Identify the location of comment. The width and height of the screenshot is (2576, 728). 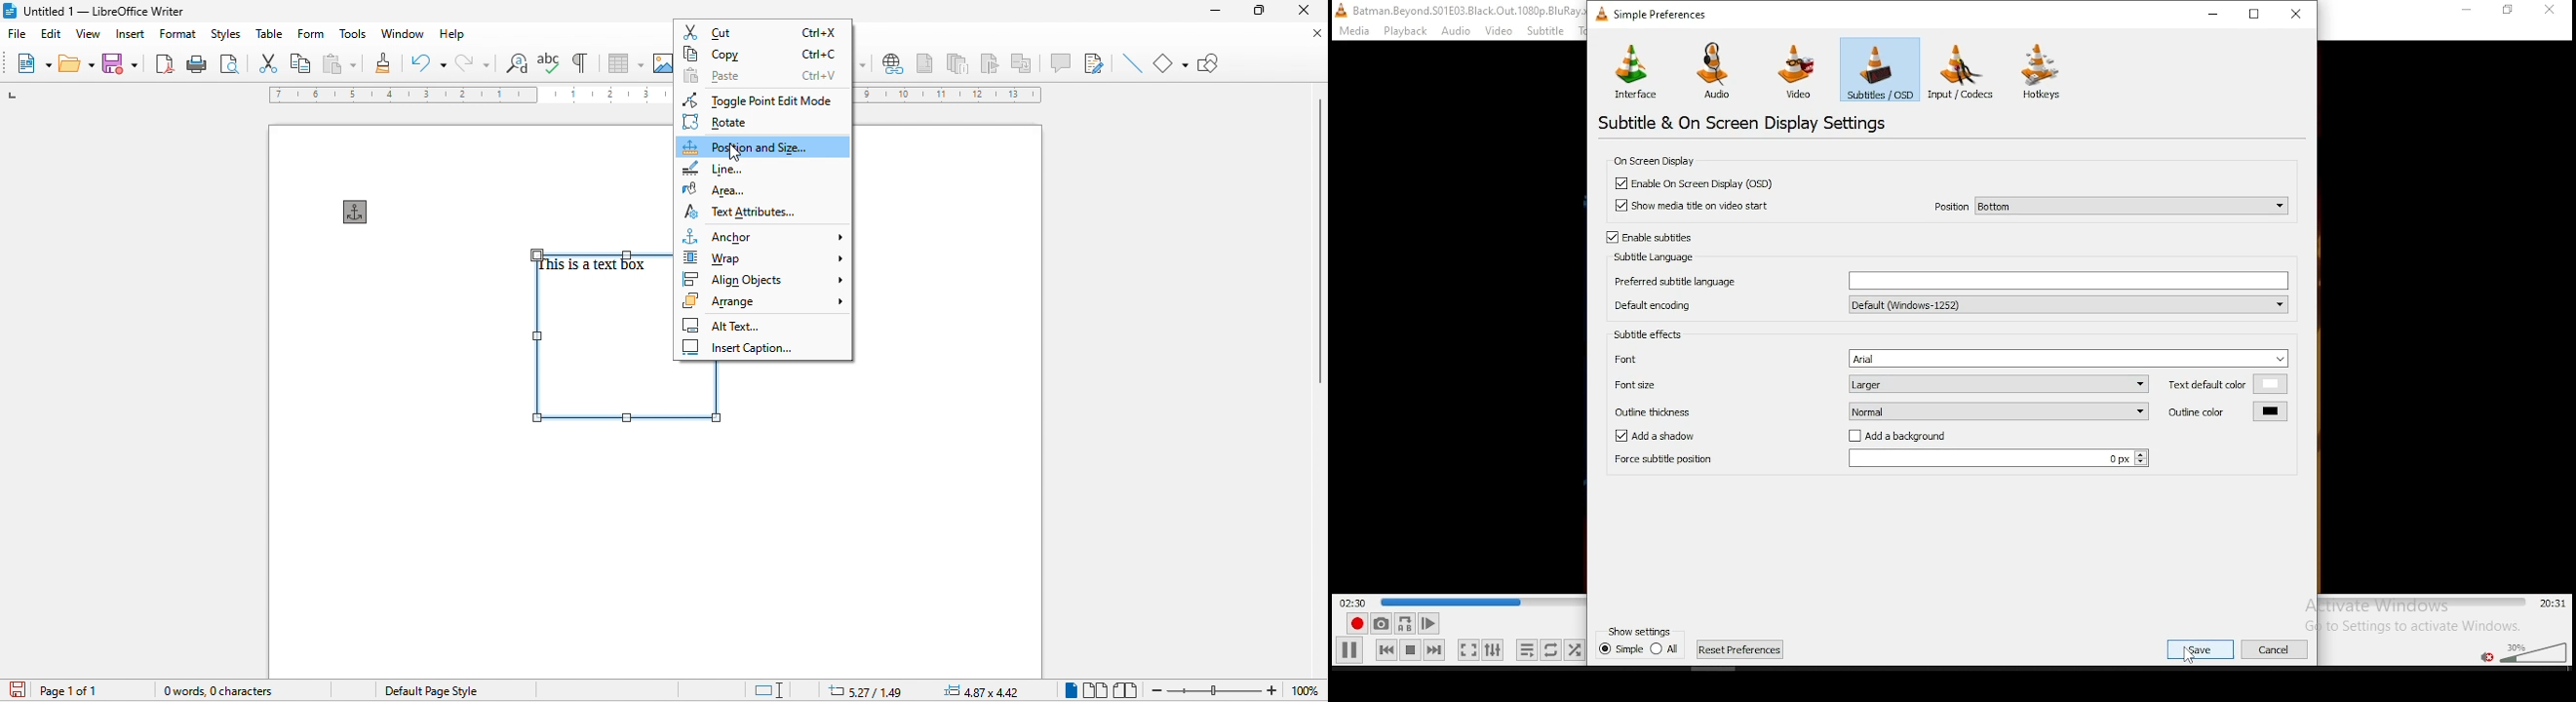
(1061, 62).